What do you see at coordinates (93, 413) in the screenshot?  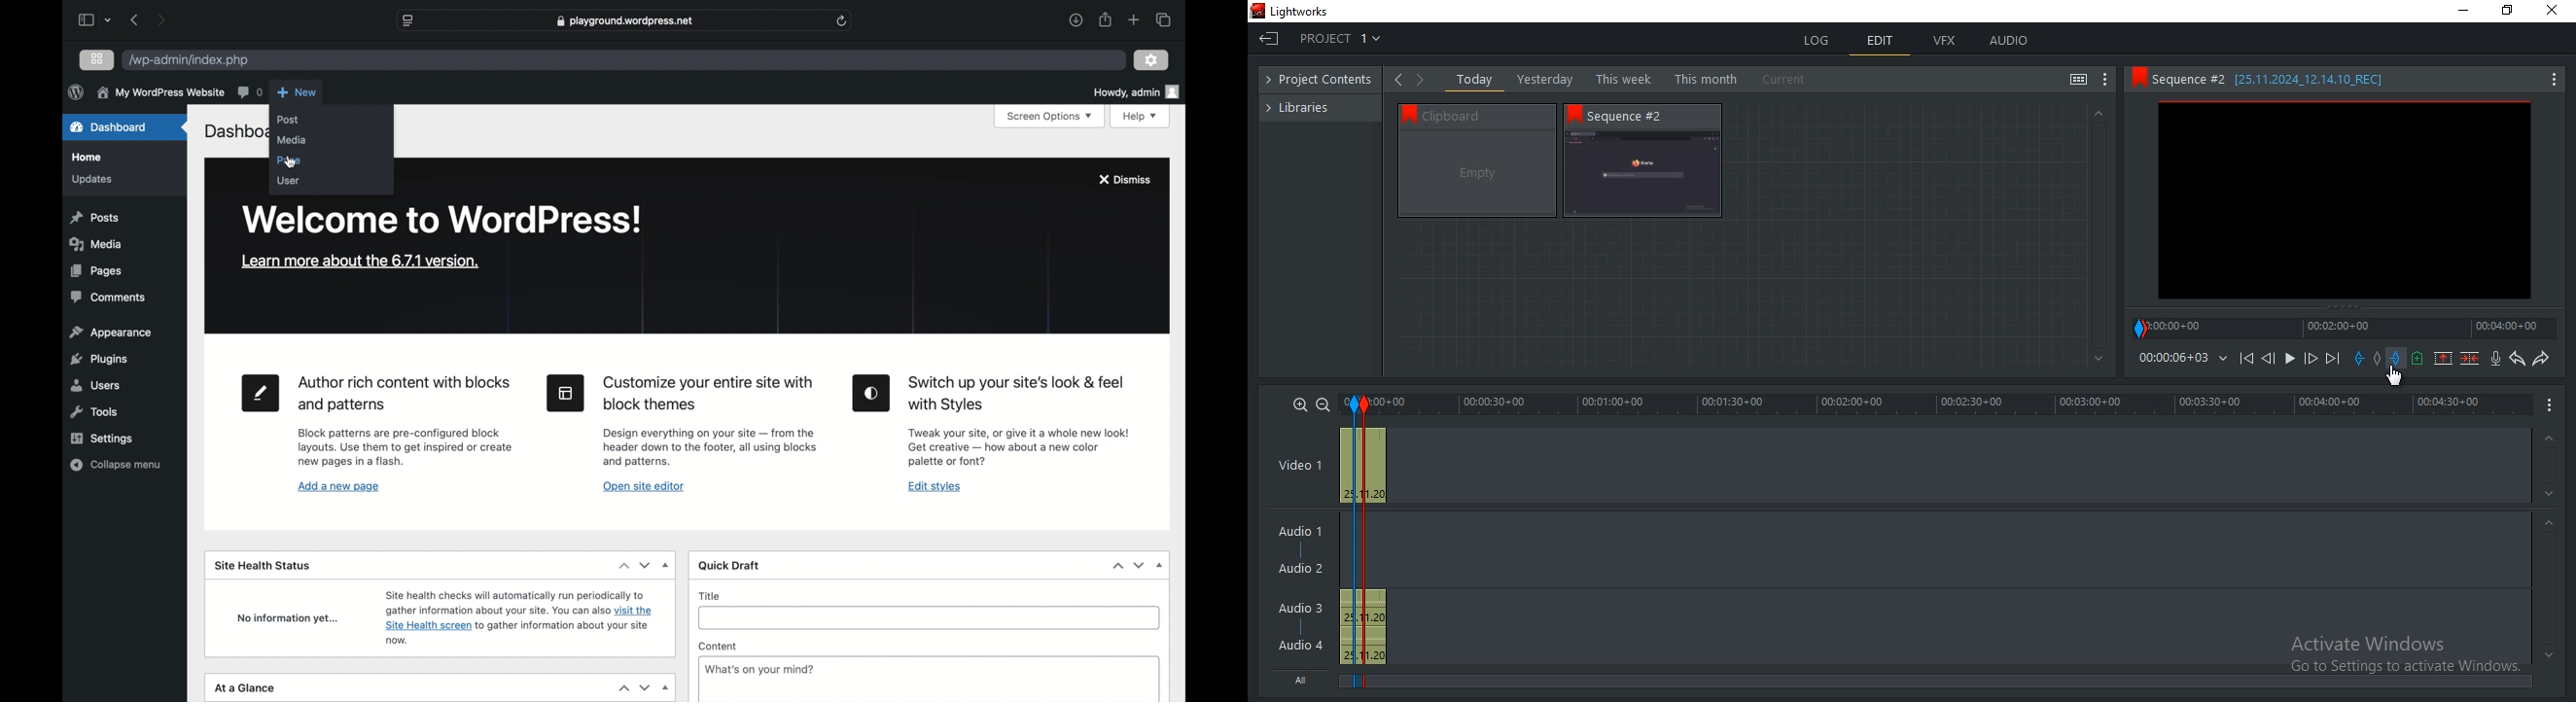 I see `tools` at bounding box center [93, 413].